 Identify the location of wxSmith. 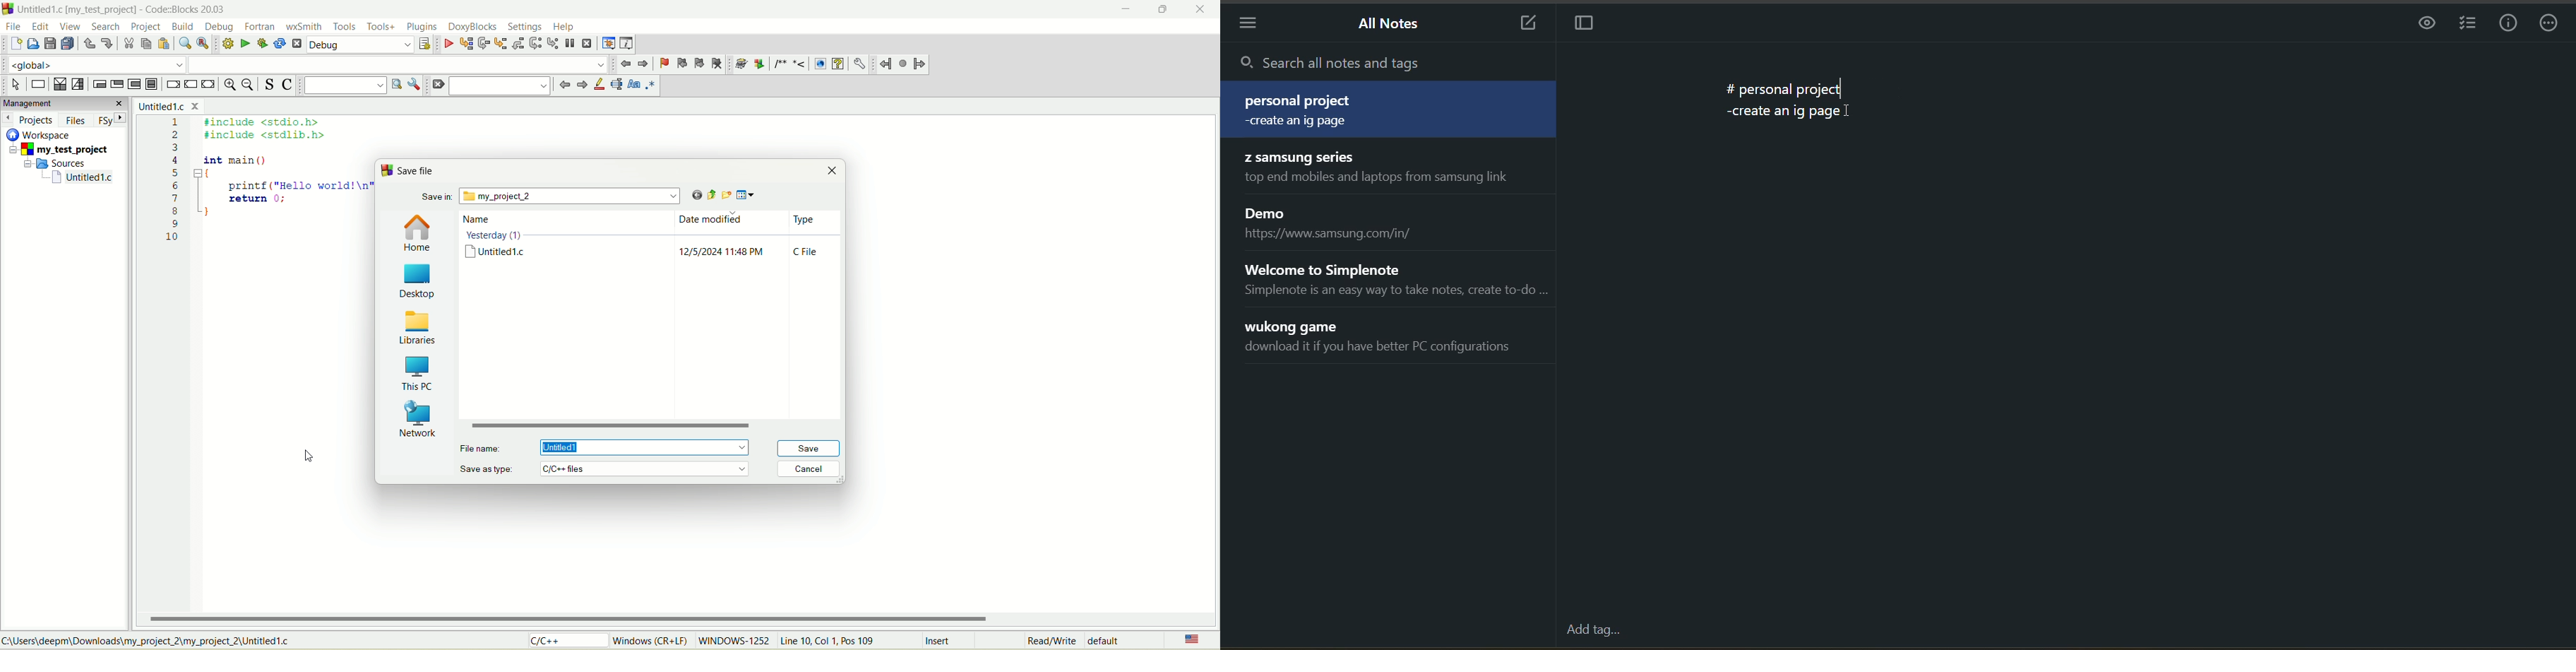
(306, 28).